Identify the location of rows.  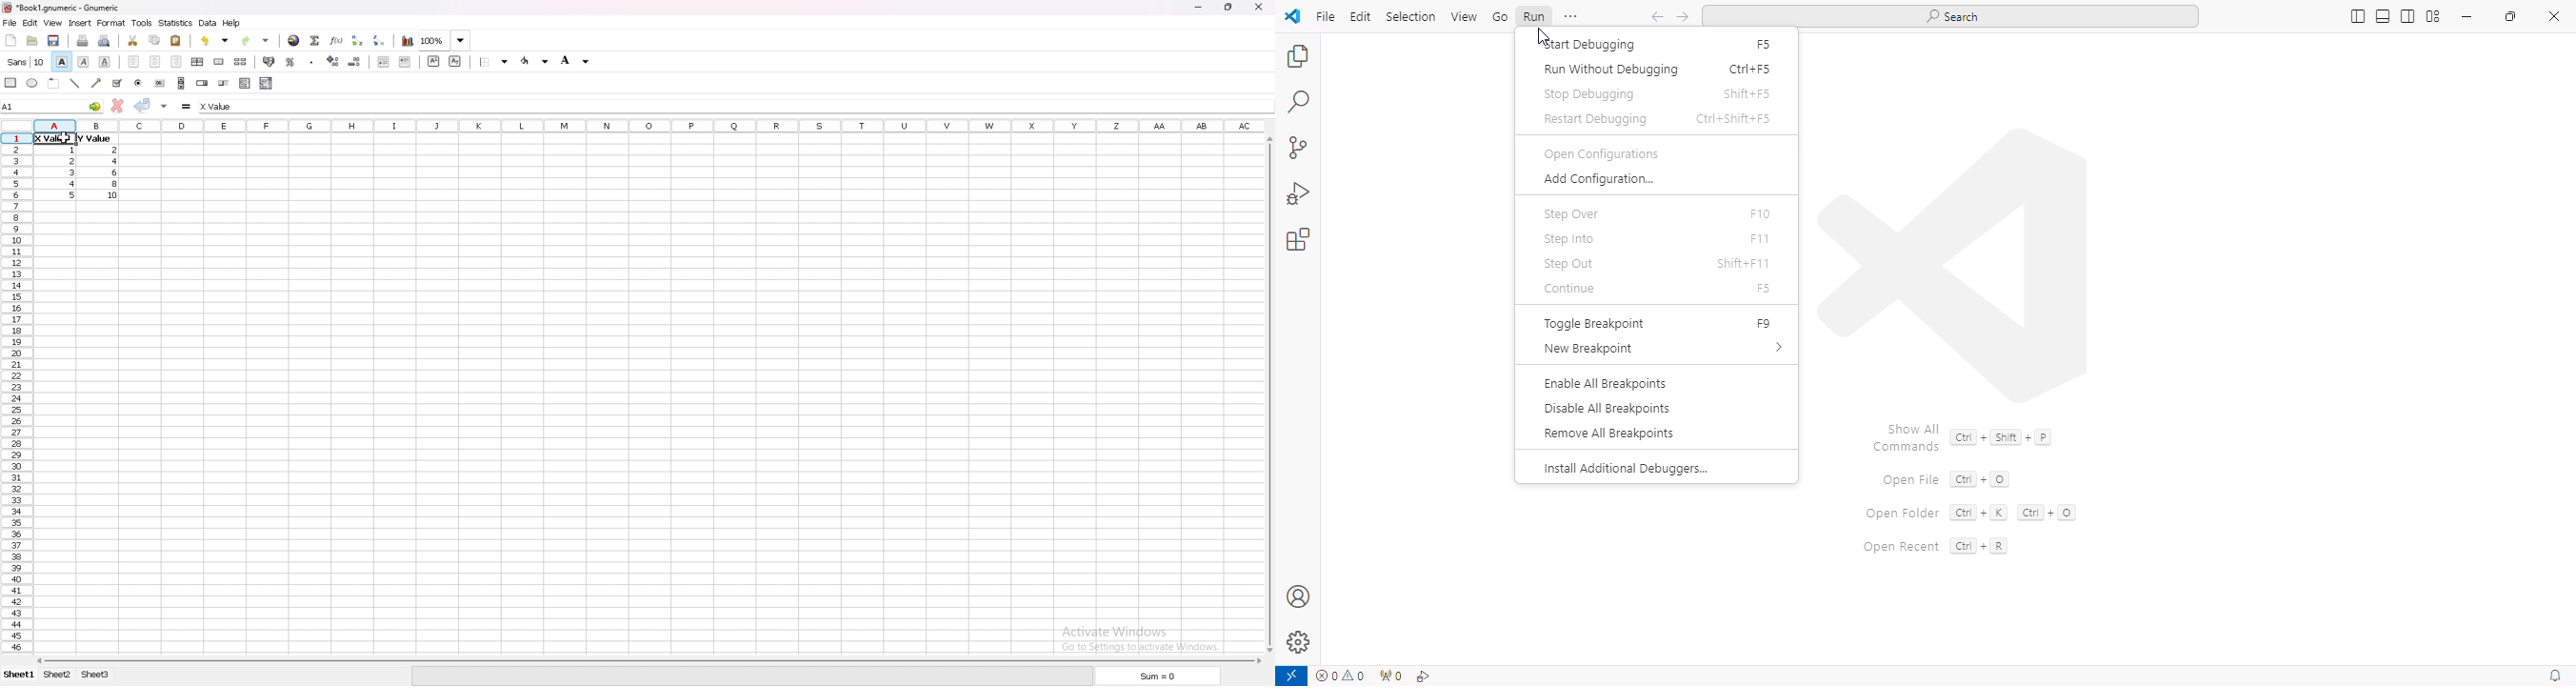
(14, 398).